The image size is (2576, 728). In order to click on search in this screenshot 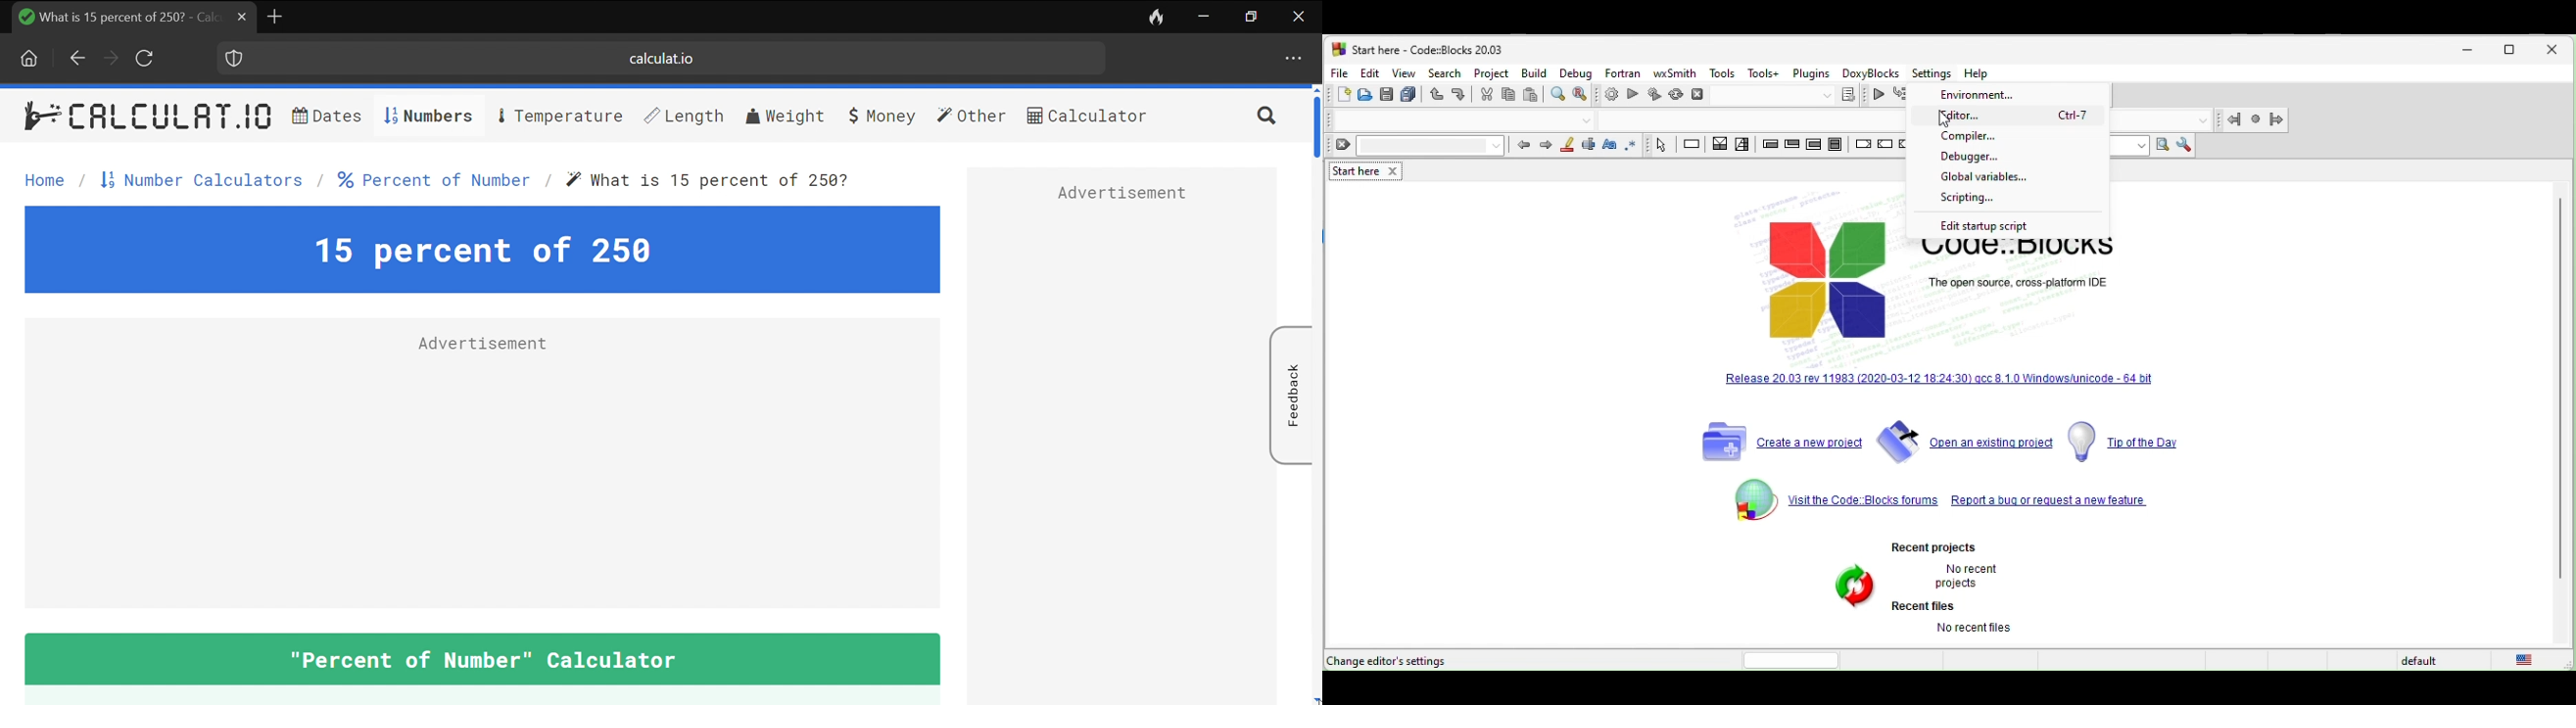, I will do `click(1444, 72)`.